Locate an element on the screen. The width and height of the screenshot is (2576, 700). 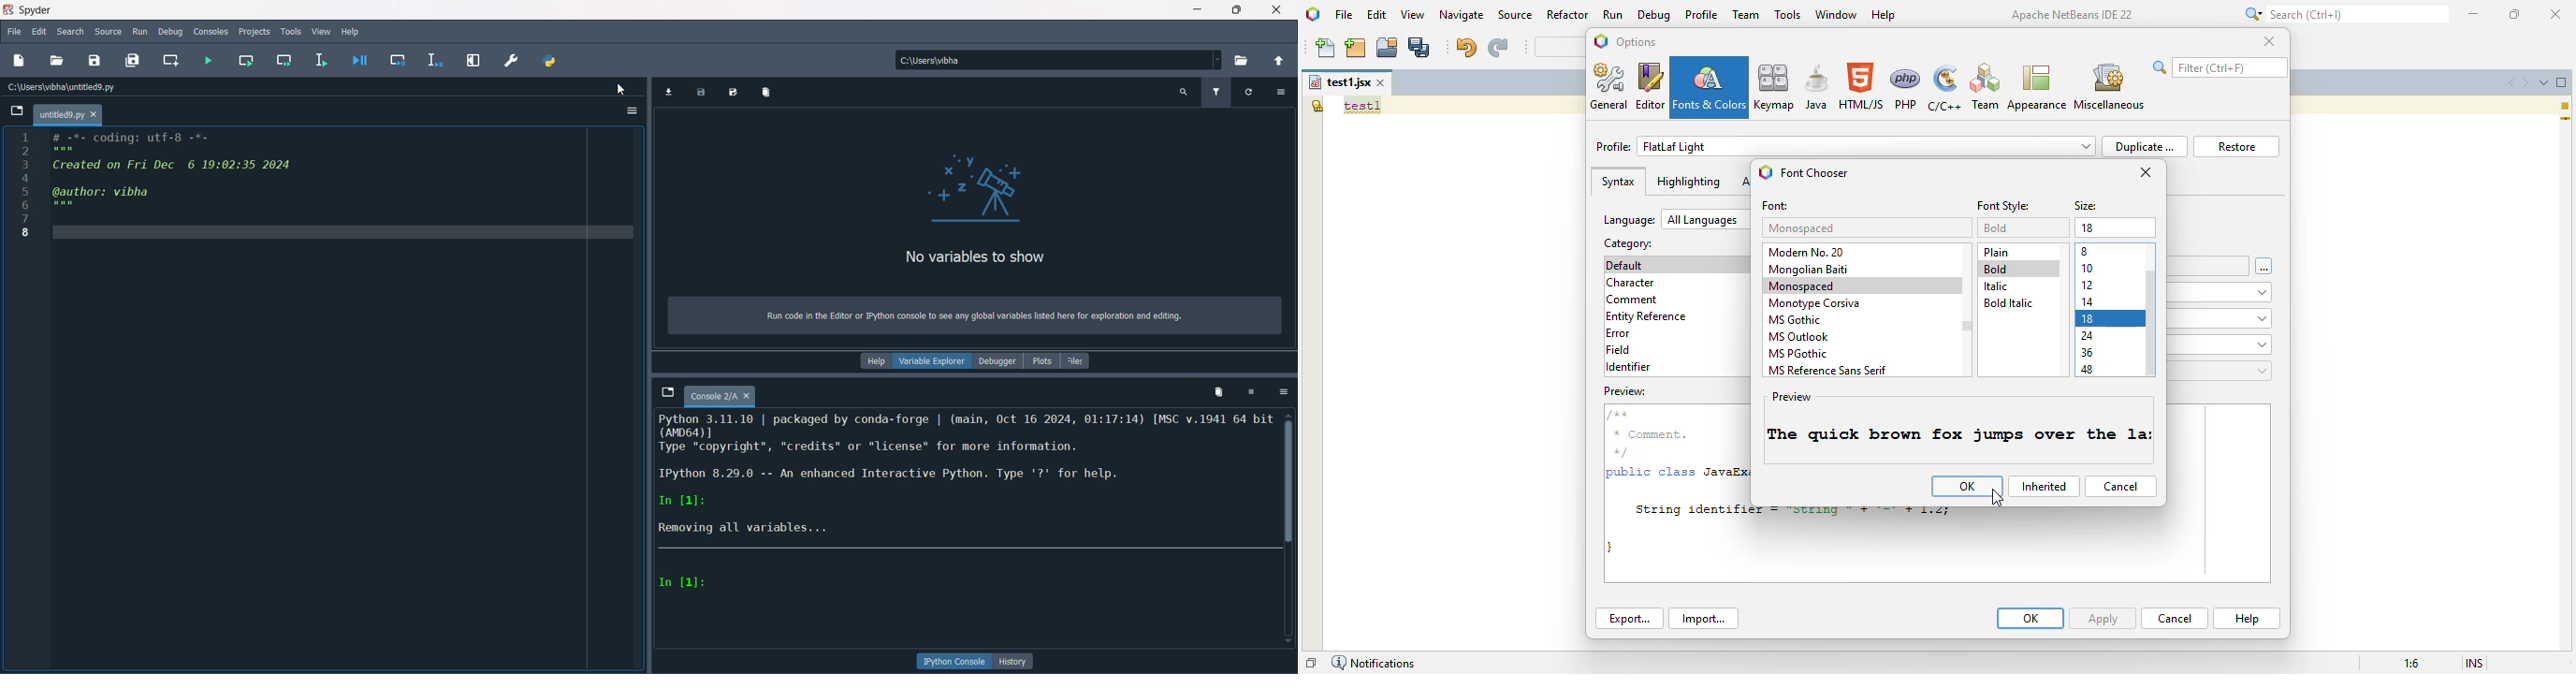
edit is located at coordinates (1377, 14).